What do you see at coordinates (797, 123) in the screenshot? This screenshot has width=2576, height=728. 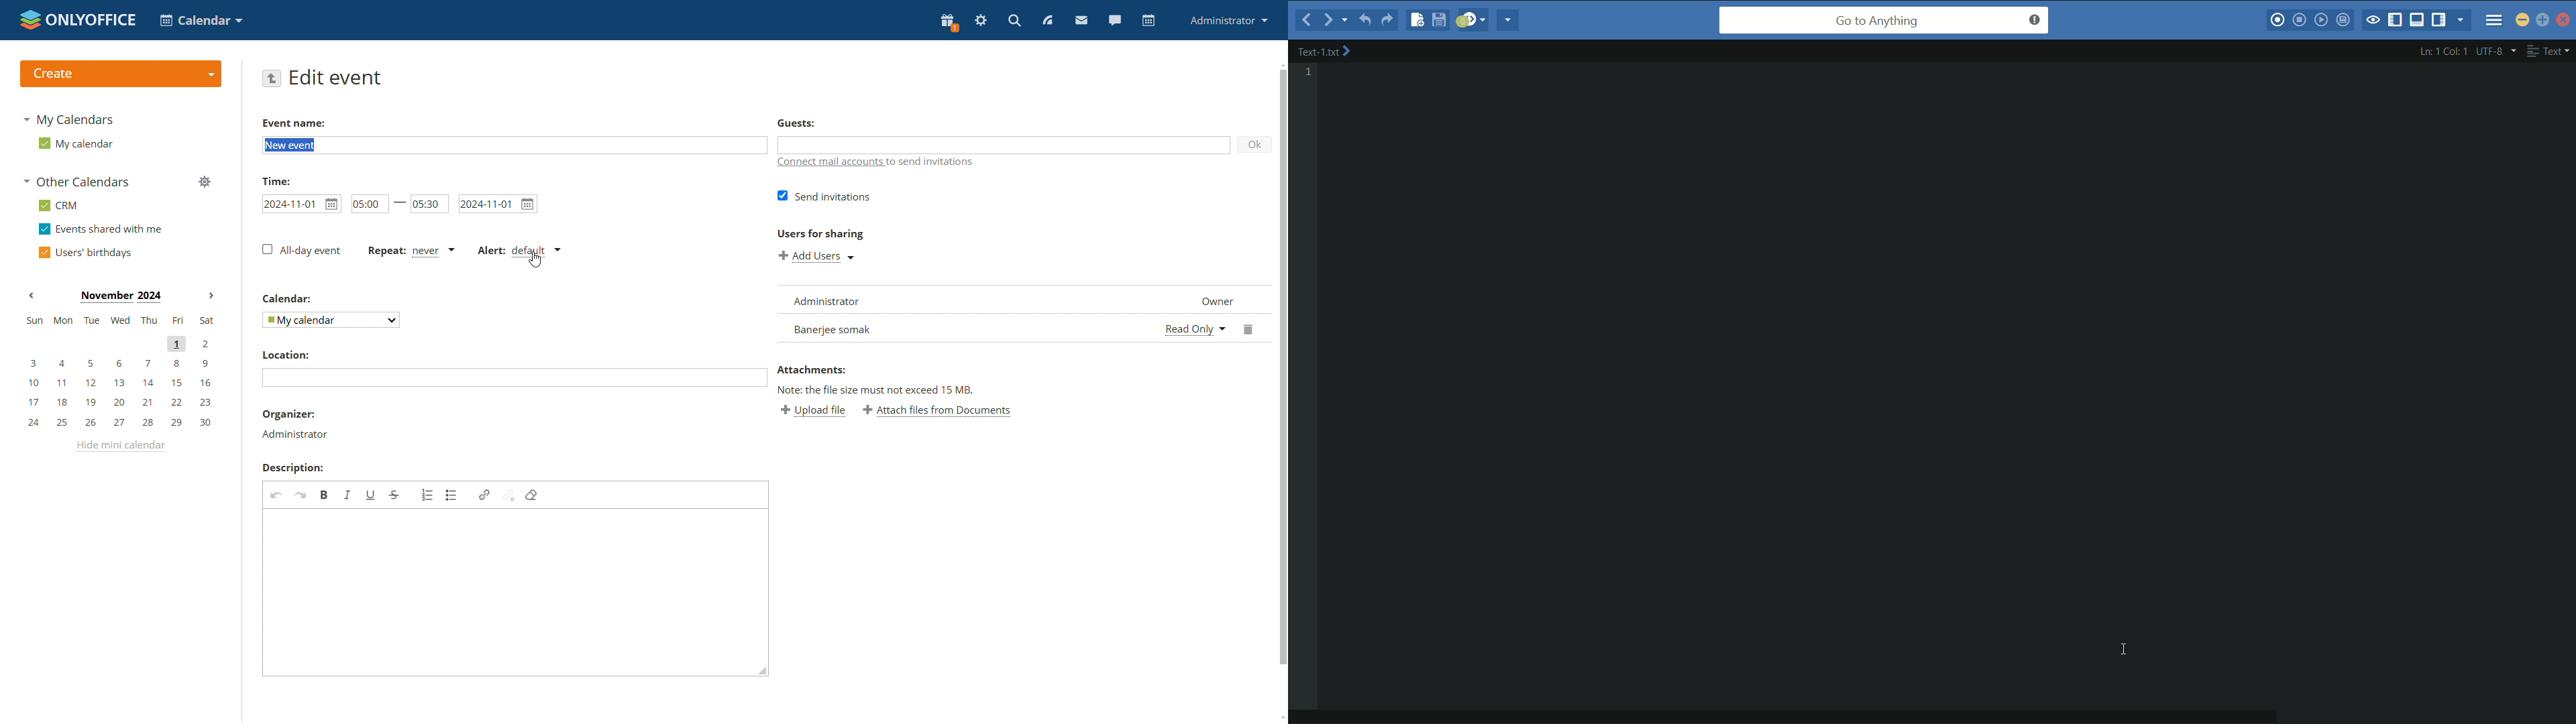 I see `guests` at bounding box center [797, 123].